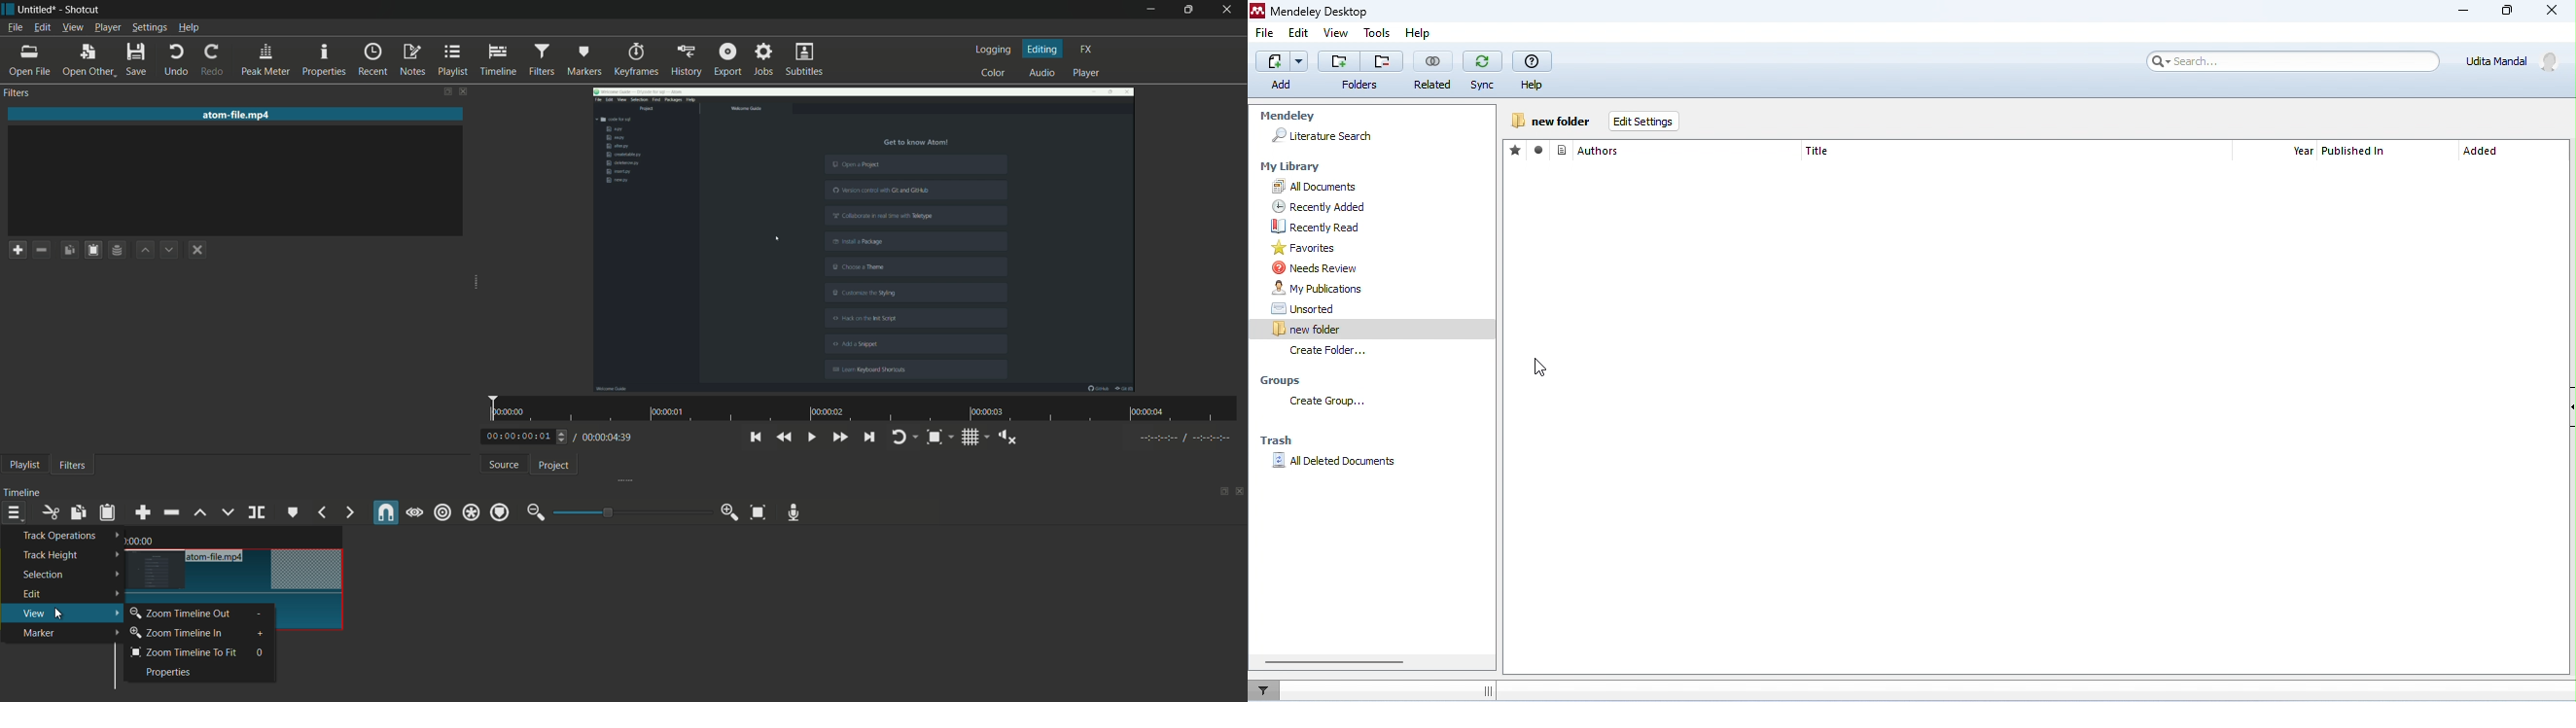 The height and width of the screenshot is (728, 2576). Describe the element at coordinates (2482, 153) in the screenshot. I see `added` at that location.